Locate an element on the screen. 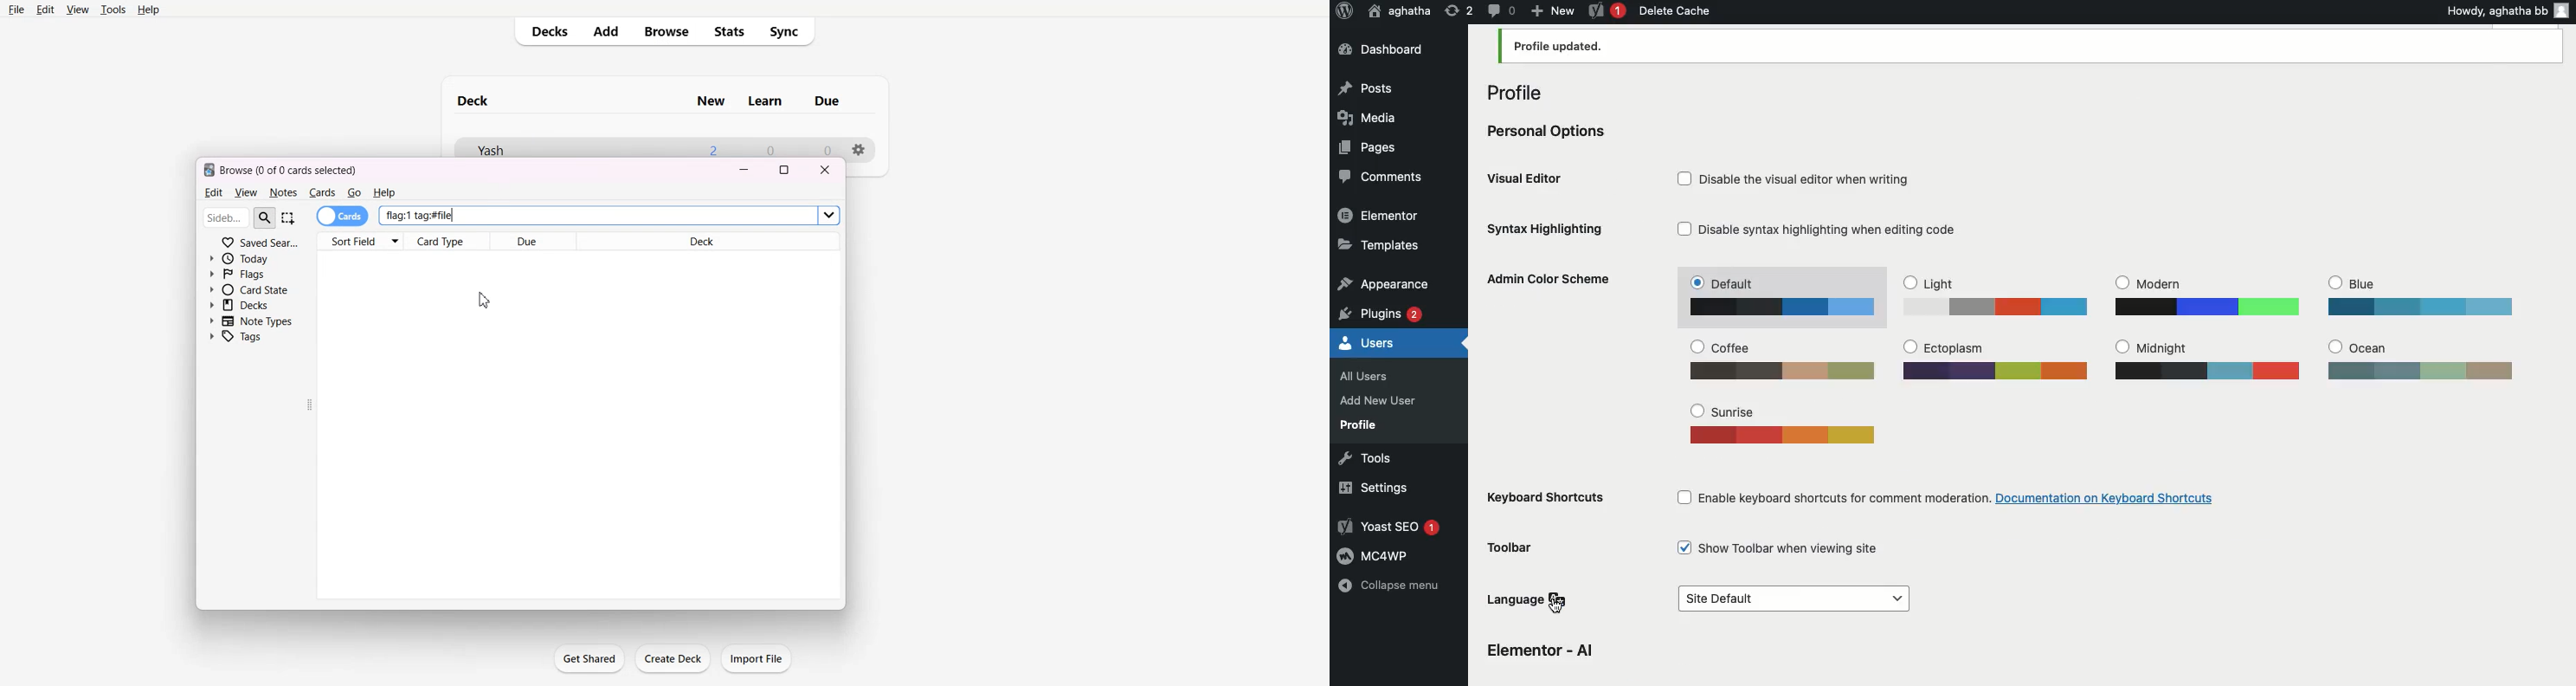  Browse is located at coordinates (668, 32).